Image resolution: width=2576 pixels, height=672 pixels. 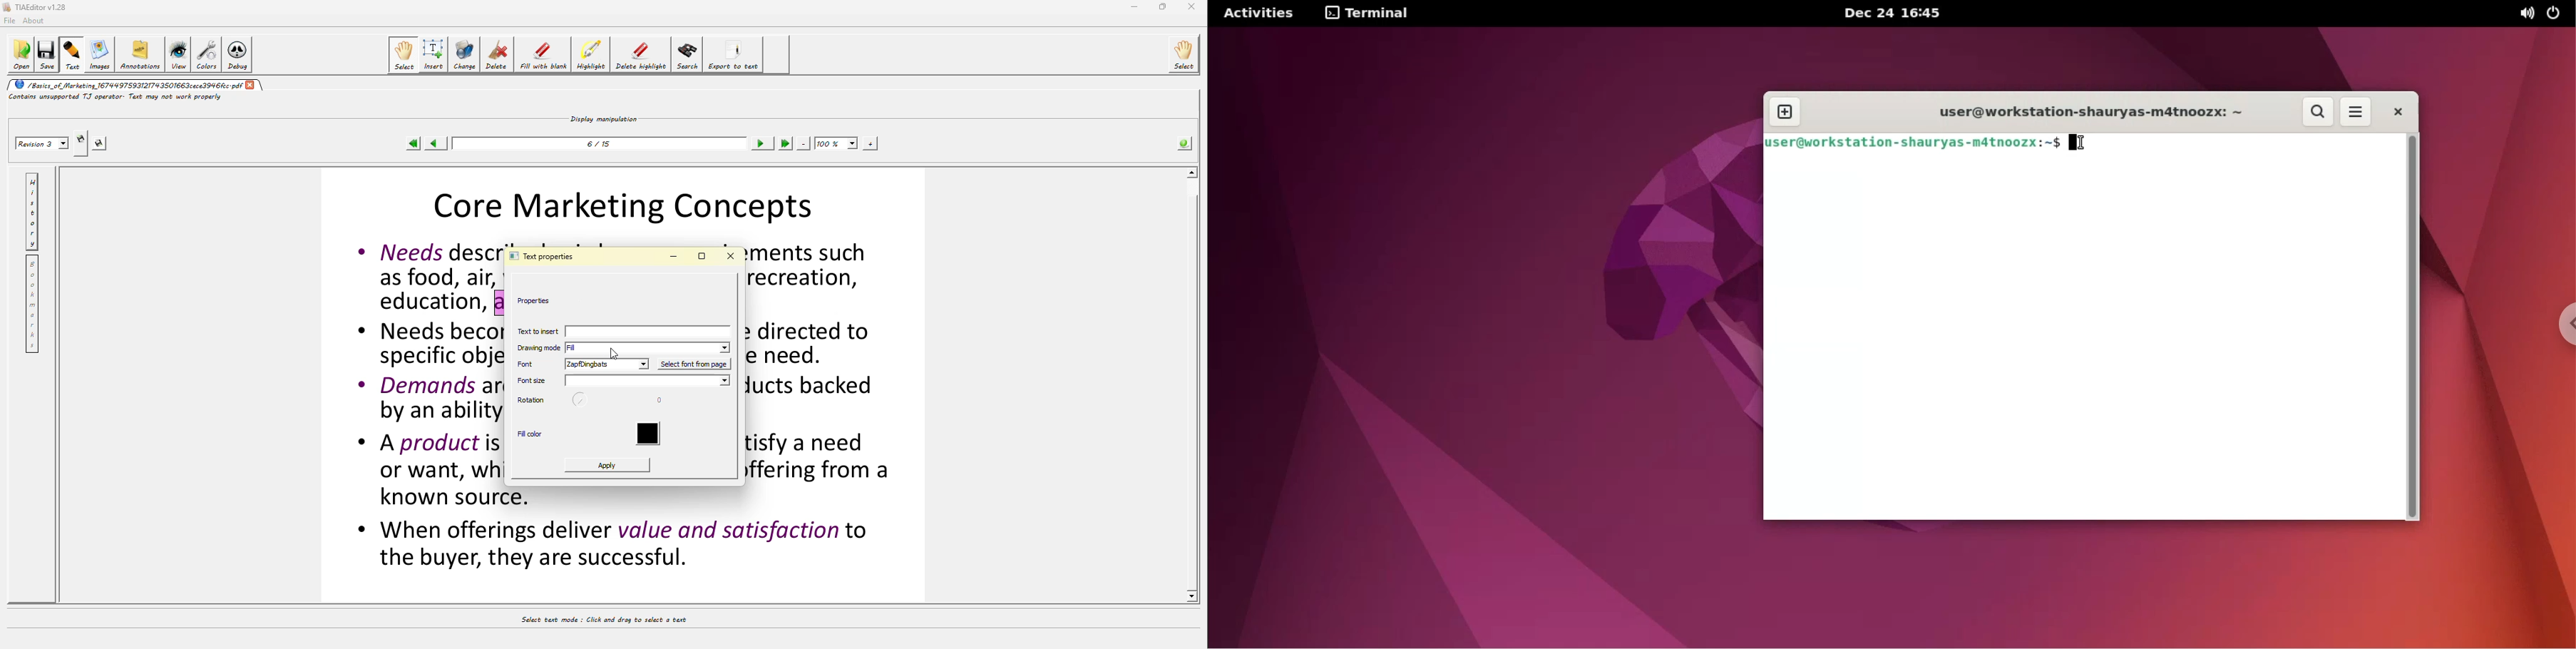 I want to click on TIAEditor v1.28, so click(x=34, y=6).